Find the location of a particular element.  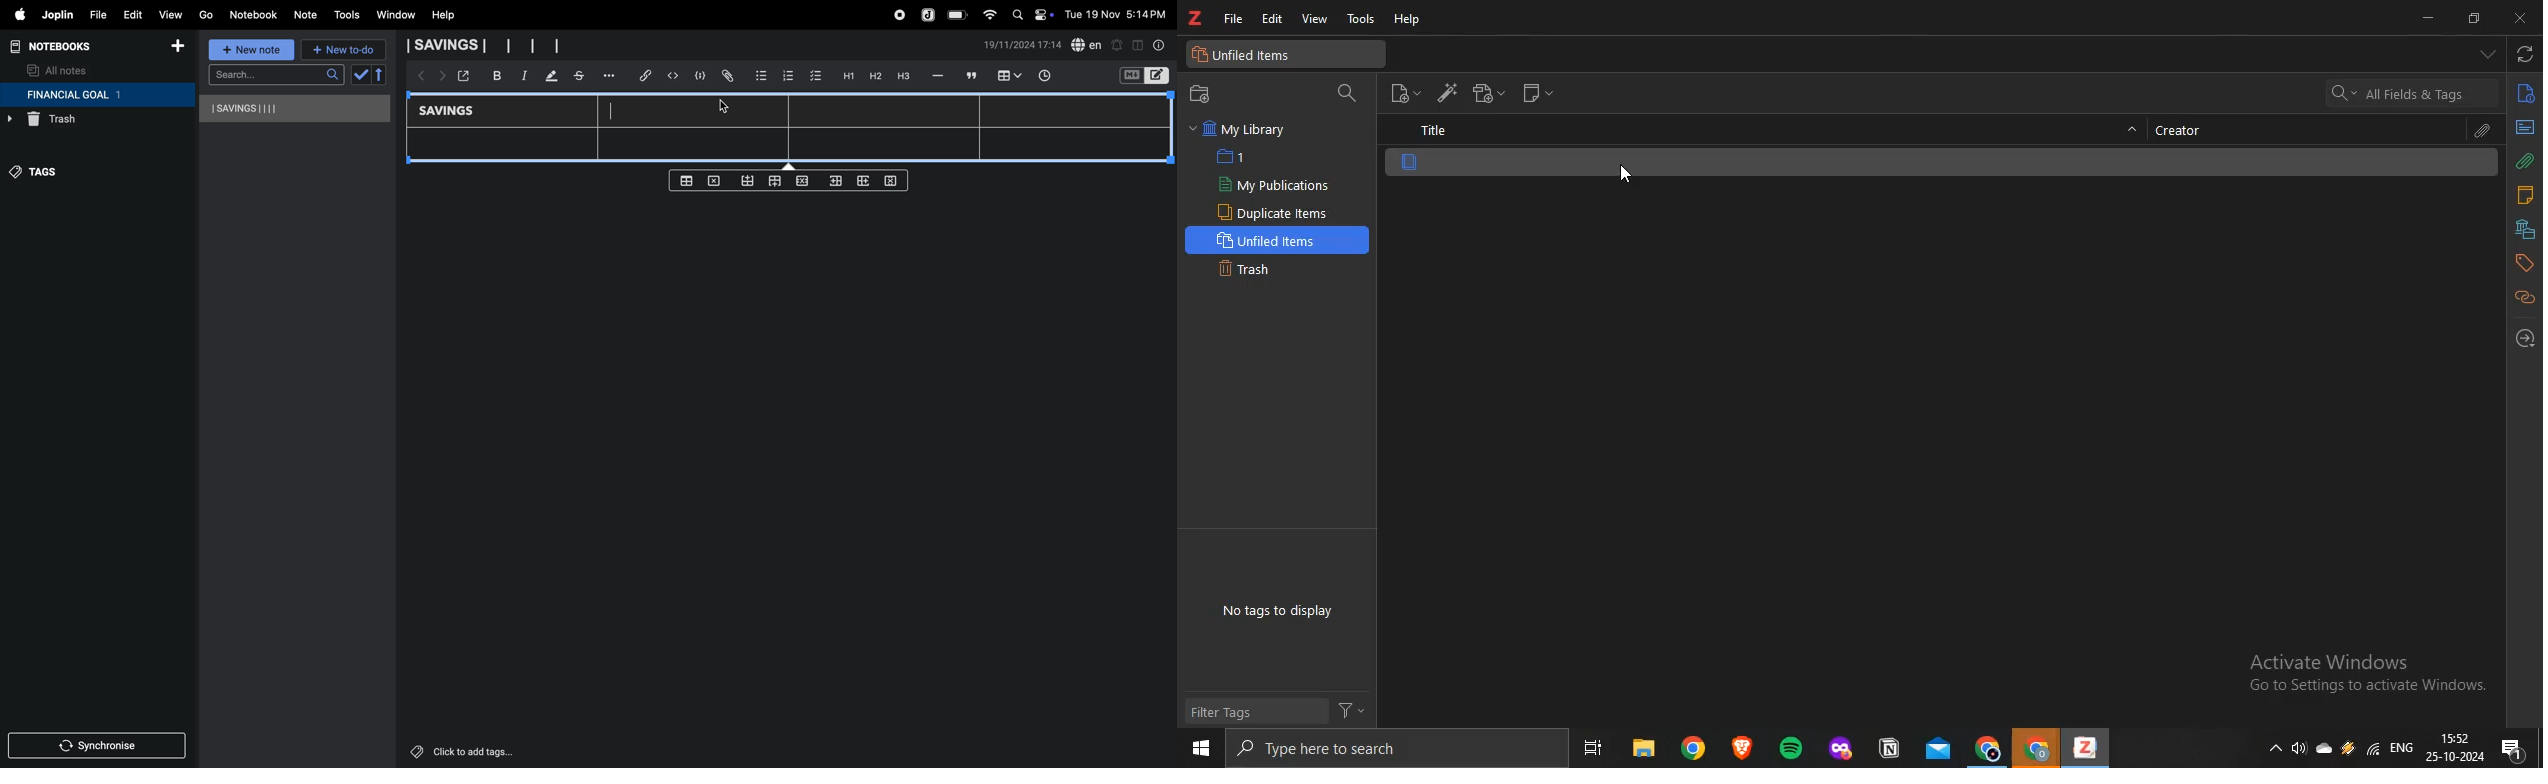

wifi is located at coordinates (987, 14).